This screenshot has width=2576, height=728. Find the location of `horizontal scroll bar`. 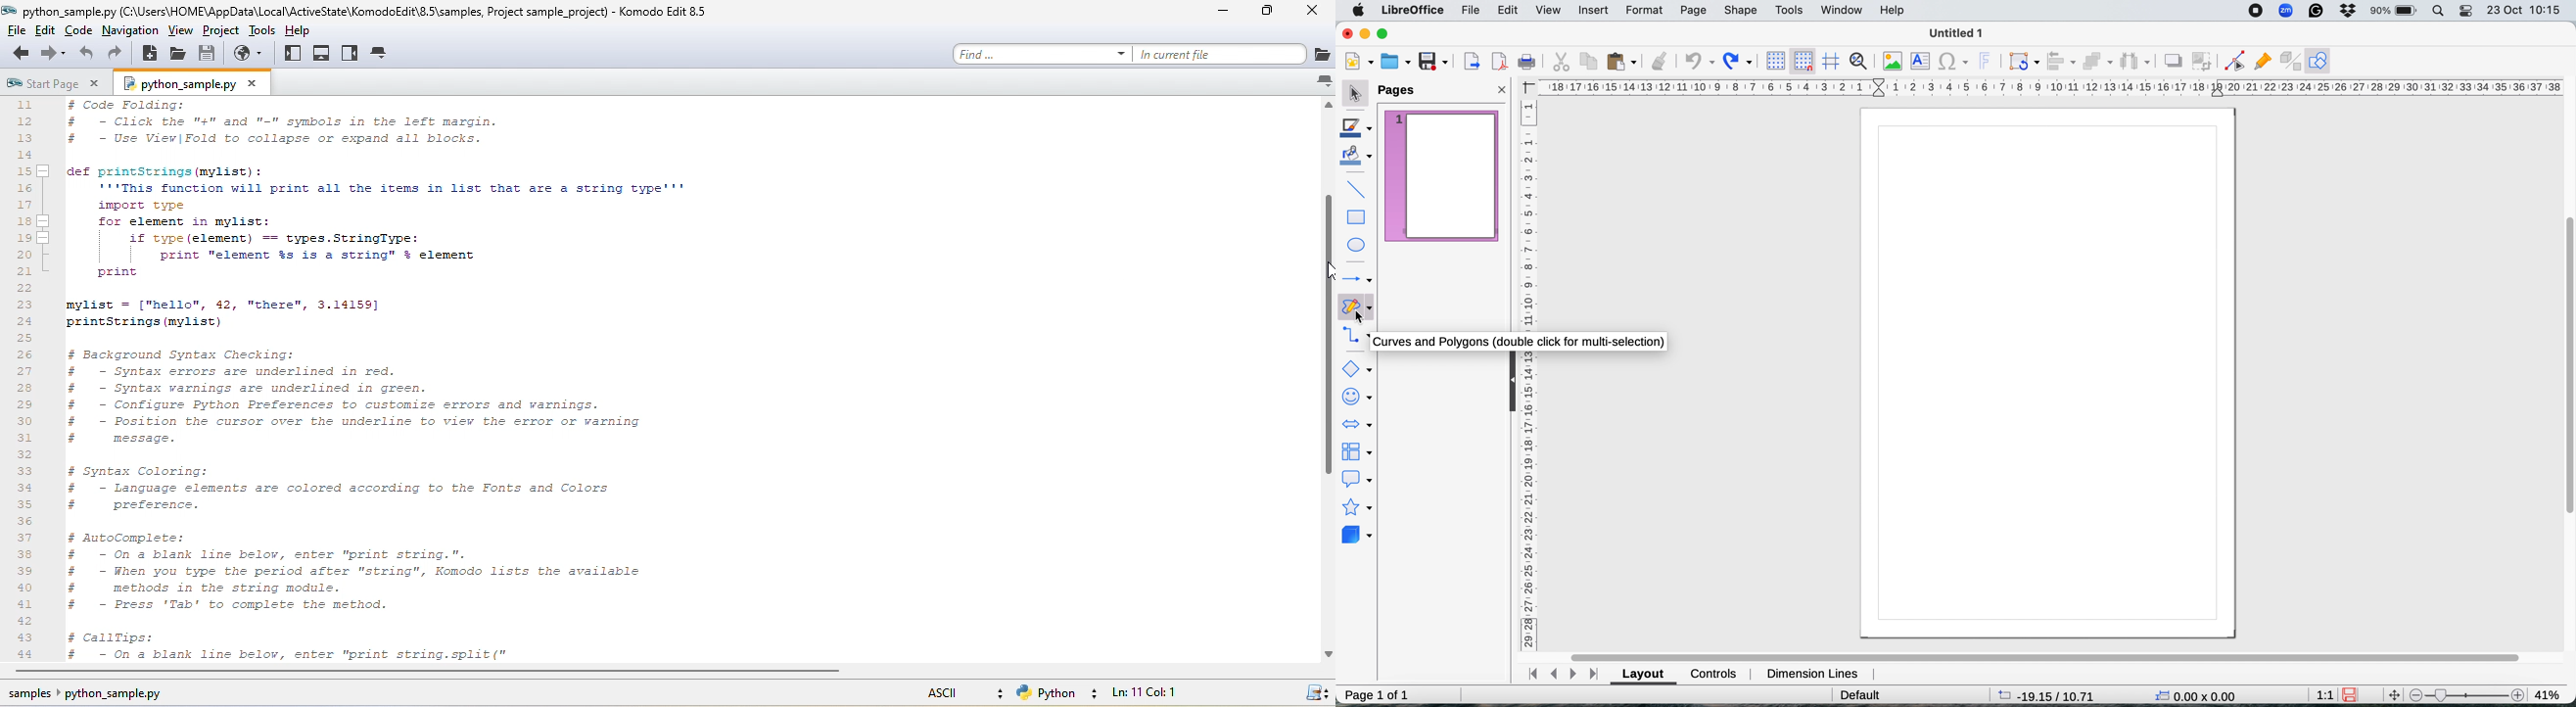

horizontal scroll bar is located at coordinates (444, 674).